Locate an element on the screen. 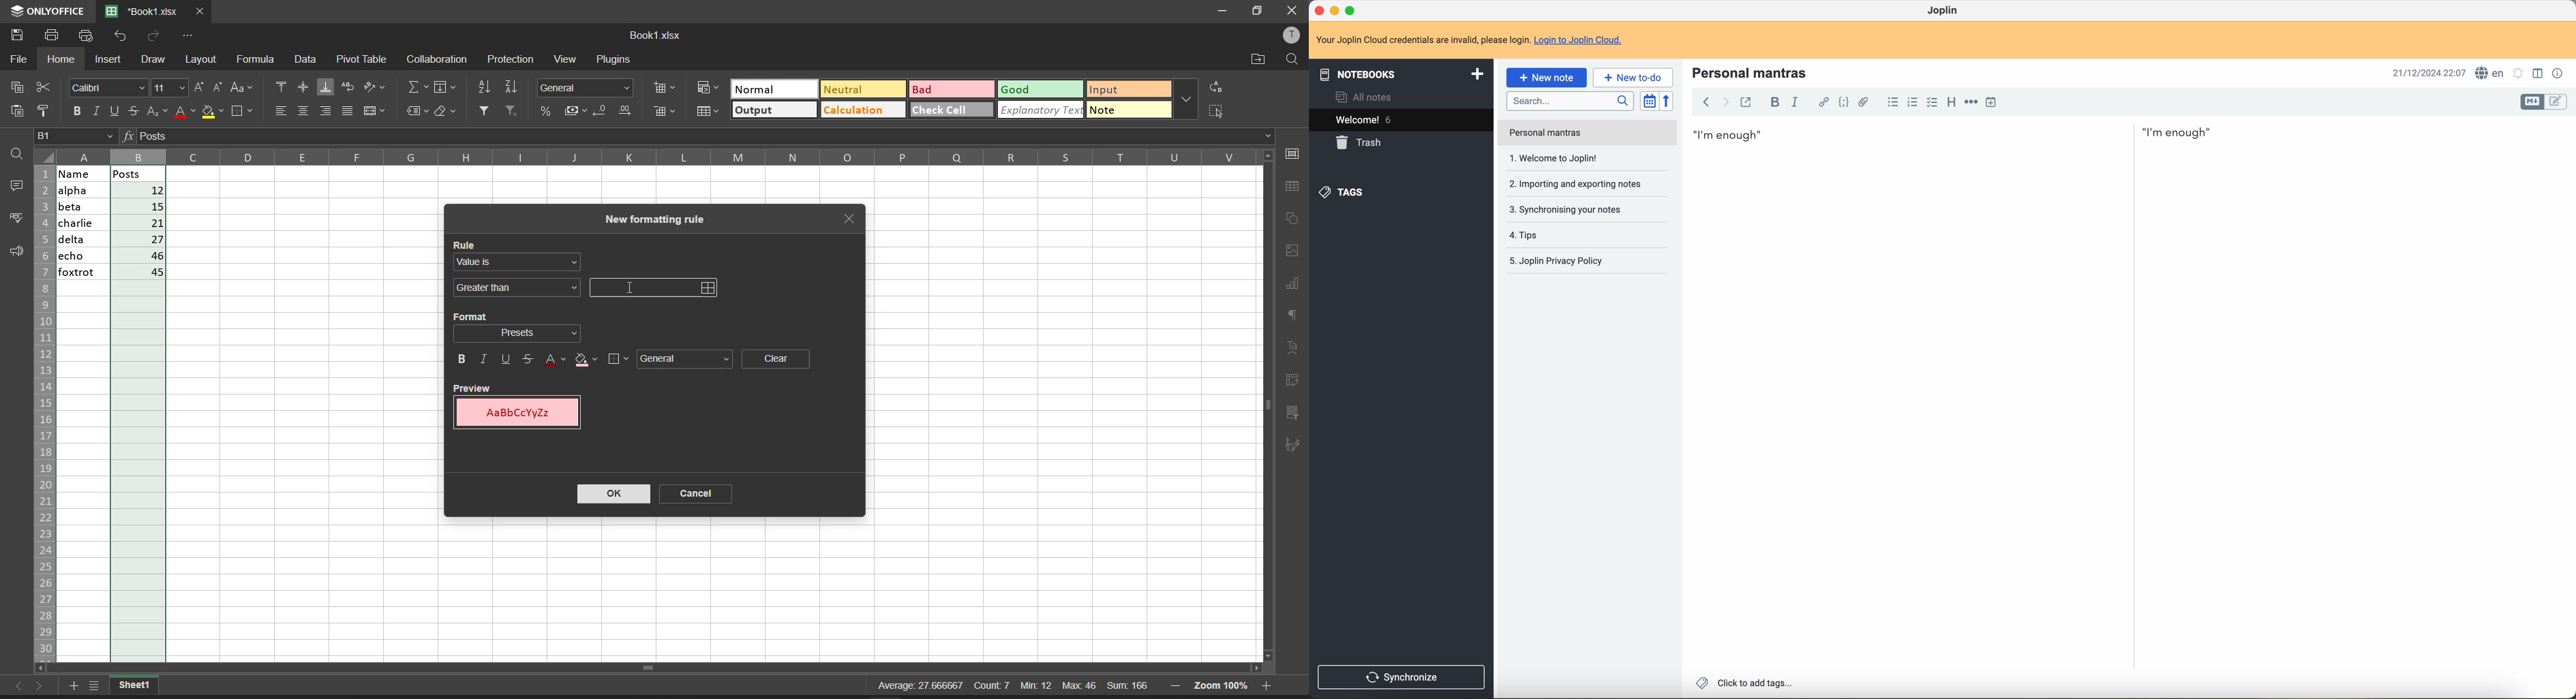 This screenshot has width=2576, height=700. click on new note is located at coordinates (1547, 78).